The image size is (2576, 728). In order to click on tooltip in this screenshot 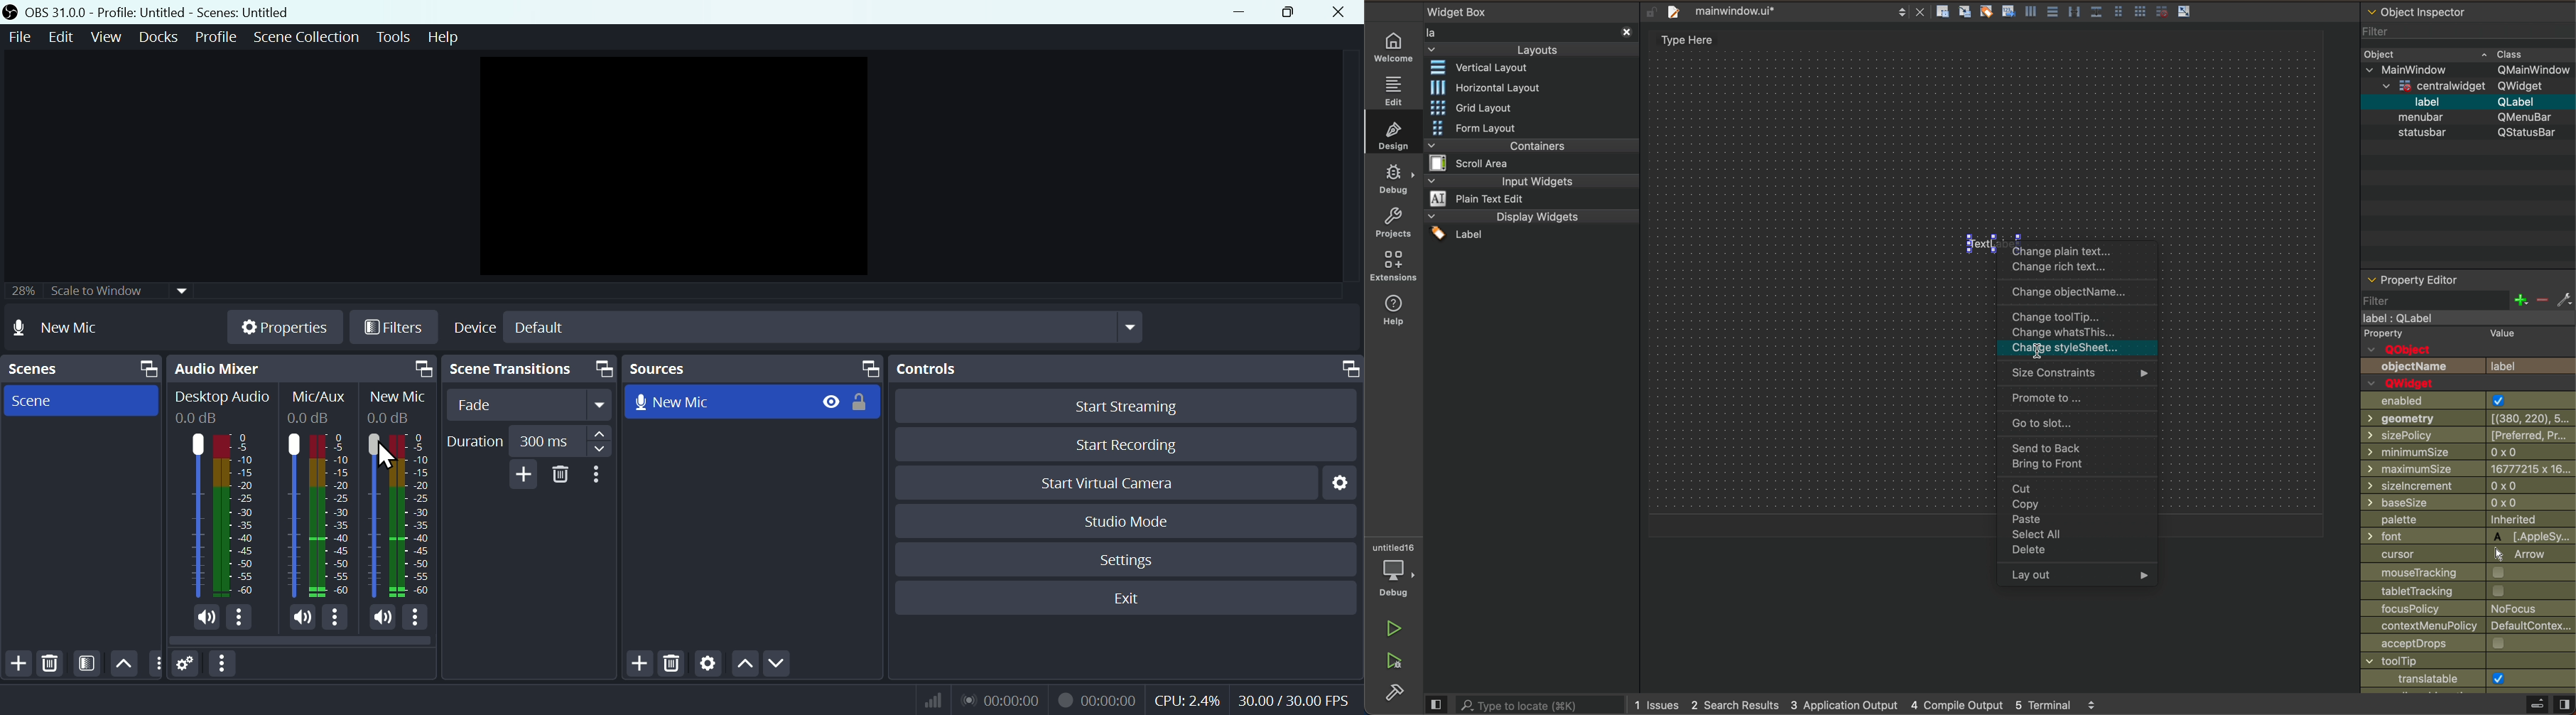, I will do `click(2077, 317)`.